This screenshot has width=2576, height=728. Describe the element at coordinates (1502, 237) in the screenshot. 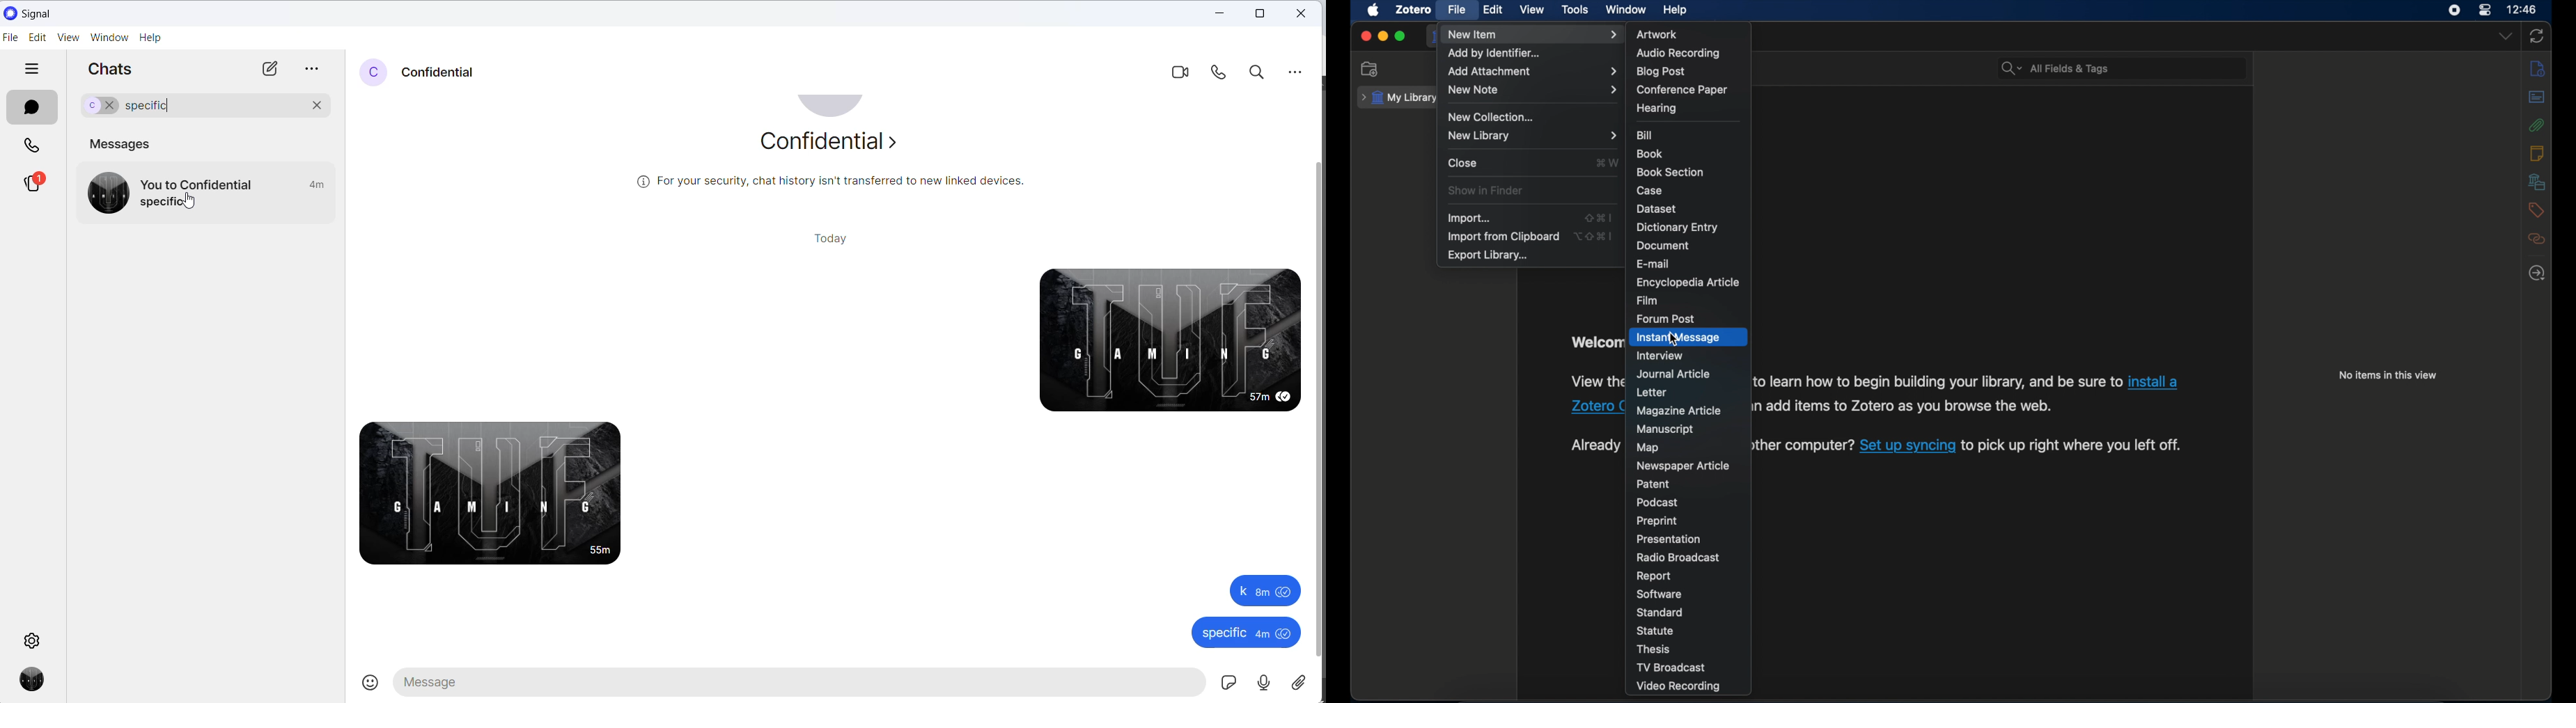

I see `import from clipboard` at that location.